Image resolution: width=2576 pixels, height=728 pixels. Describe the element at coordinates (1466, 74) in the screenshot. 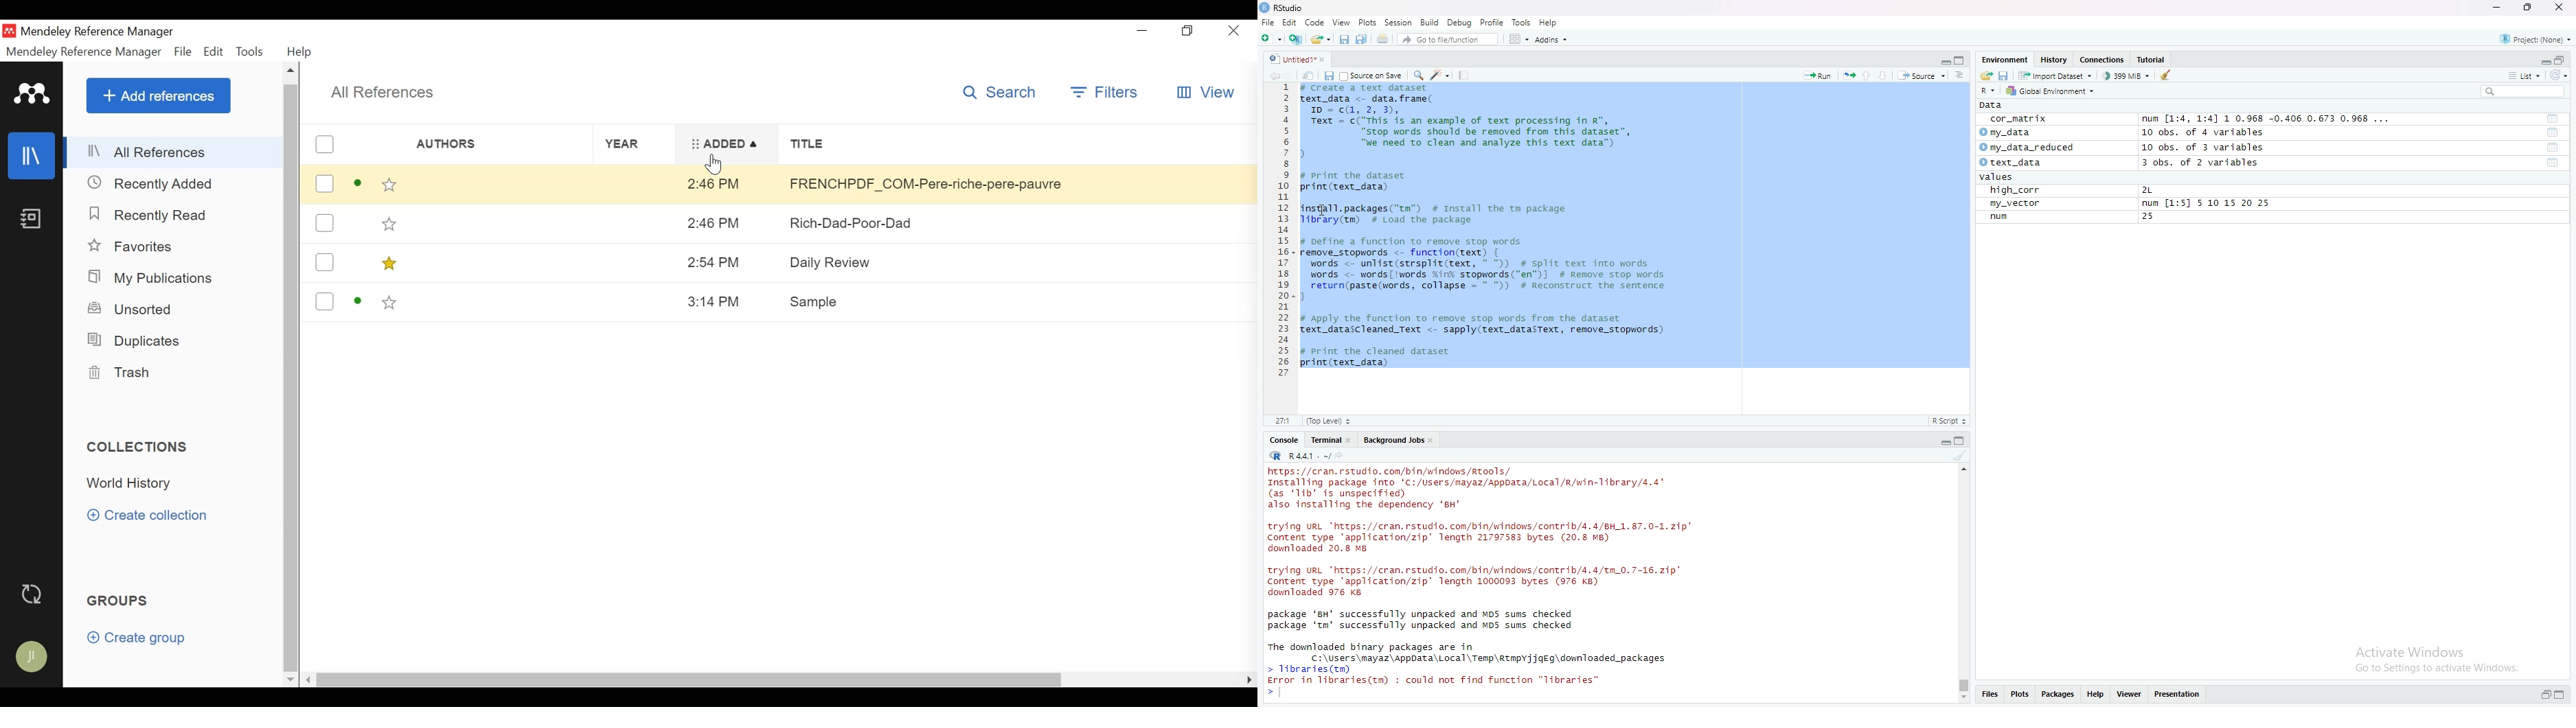

I see `compile report` at that location.